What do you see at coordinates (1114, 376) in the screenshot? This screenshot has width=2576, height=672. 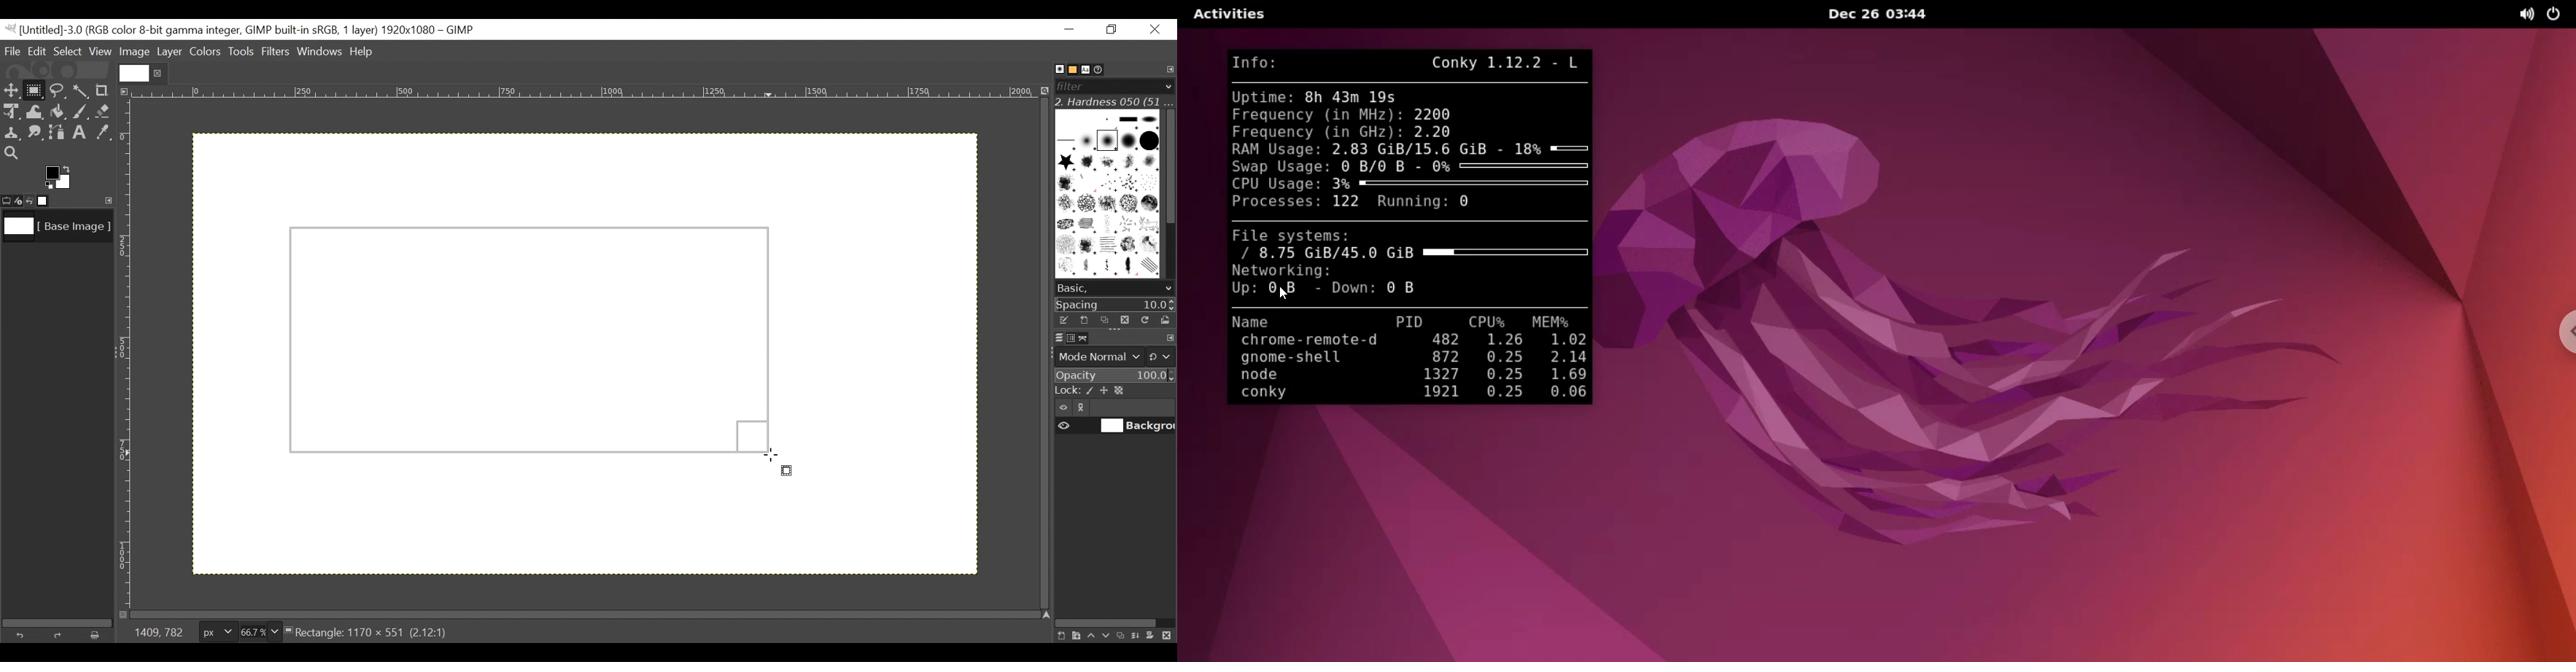 I see `Opacity` at bounding box center [1114, 376].